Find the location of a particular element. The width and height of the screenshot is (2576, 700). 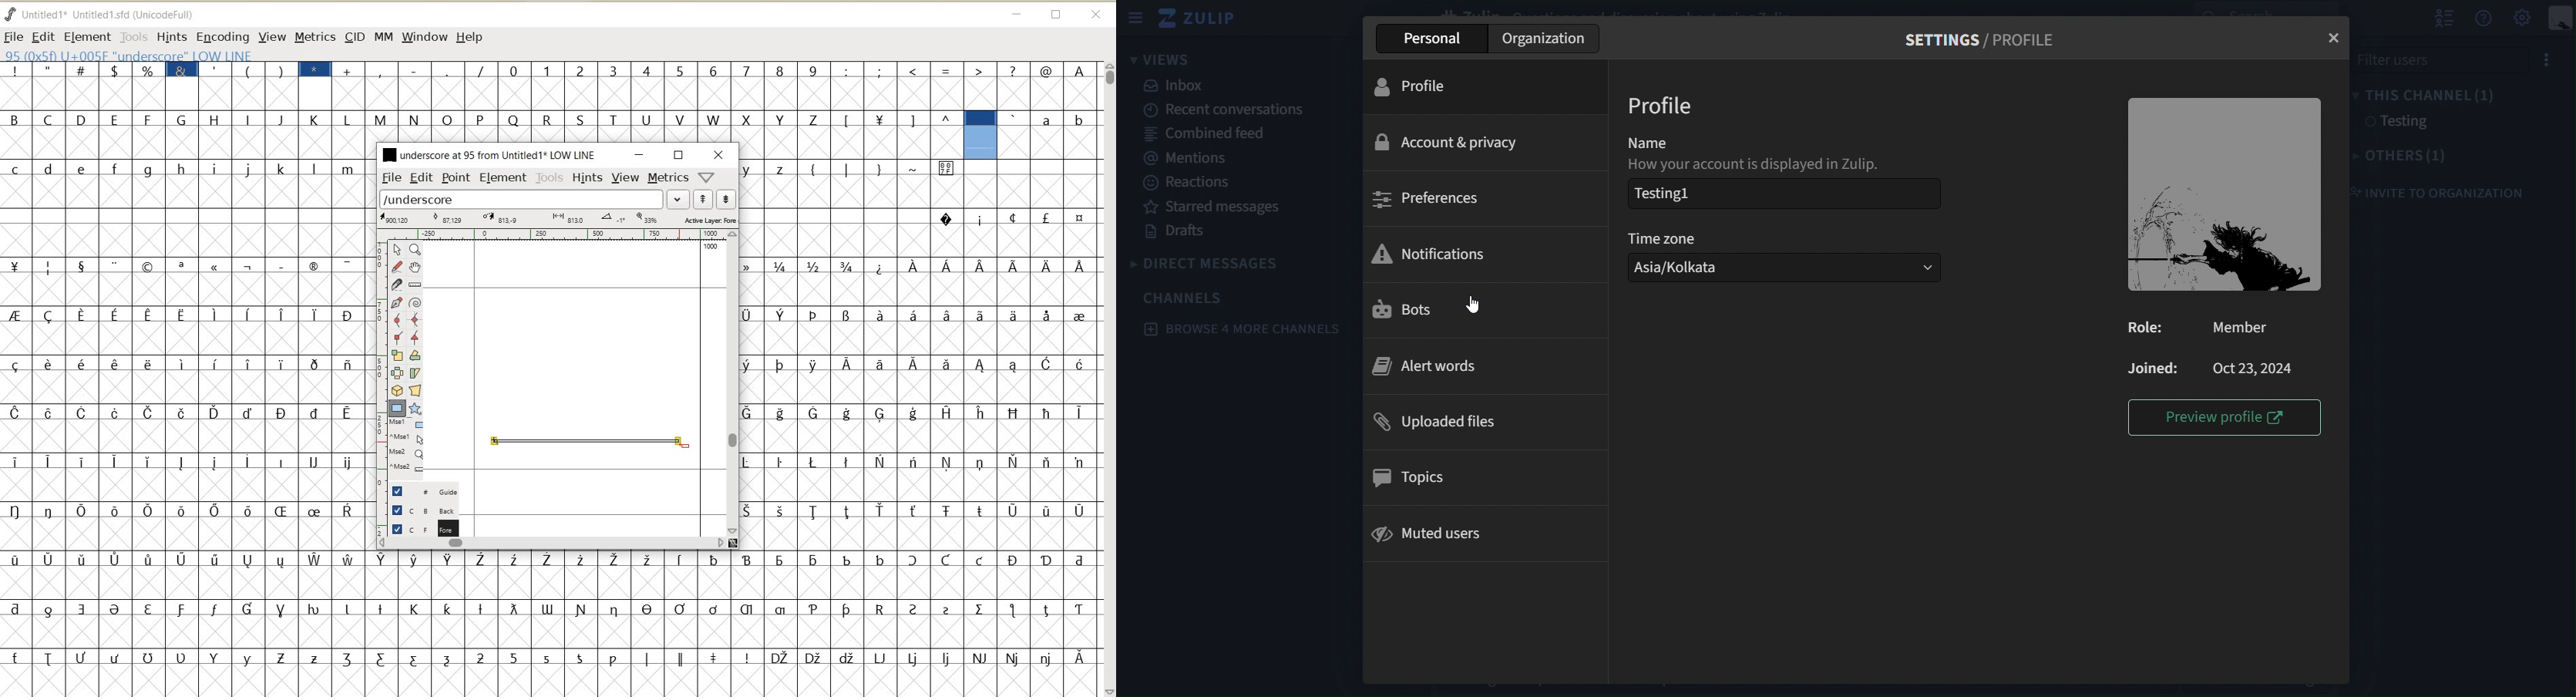

perform a perspective transformation on the selection is located at coordinates (415, 391).